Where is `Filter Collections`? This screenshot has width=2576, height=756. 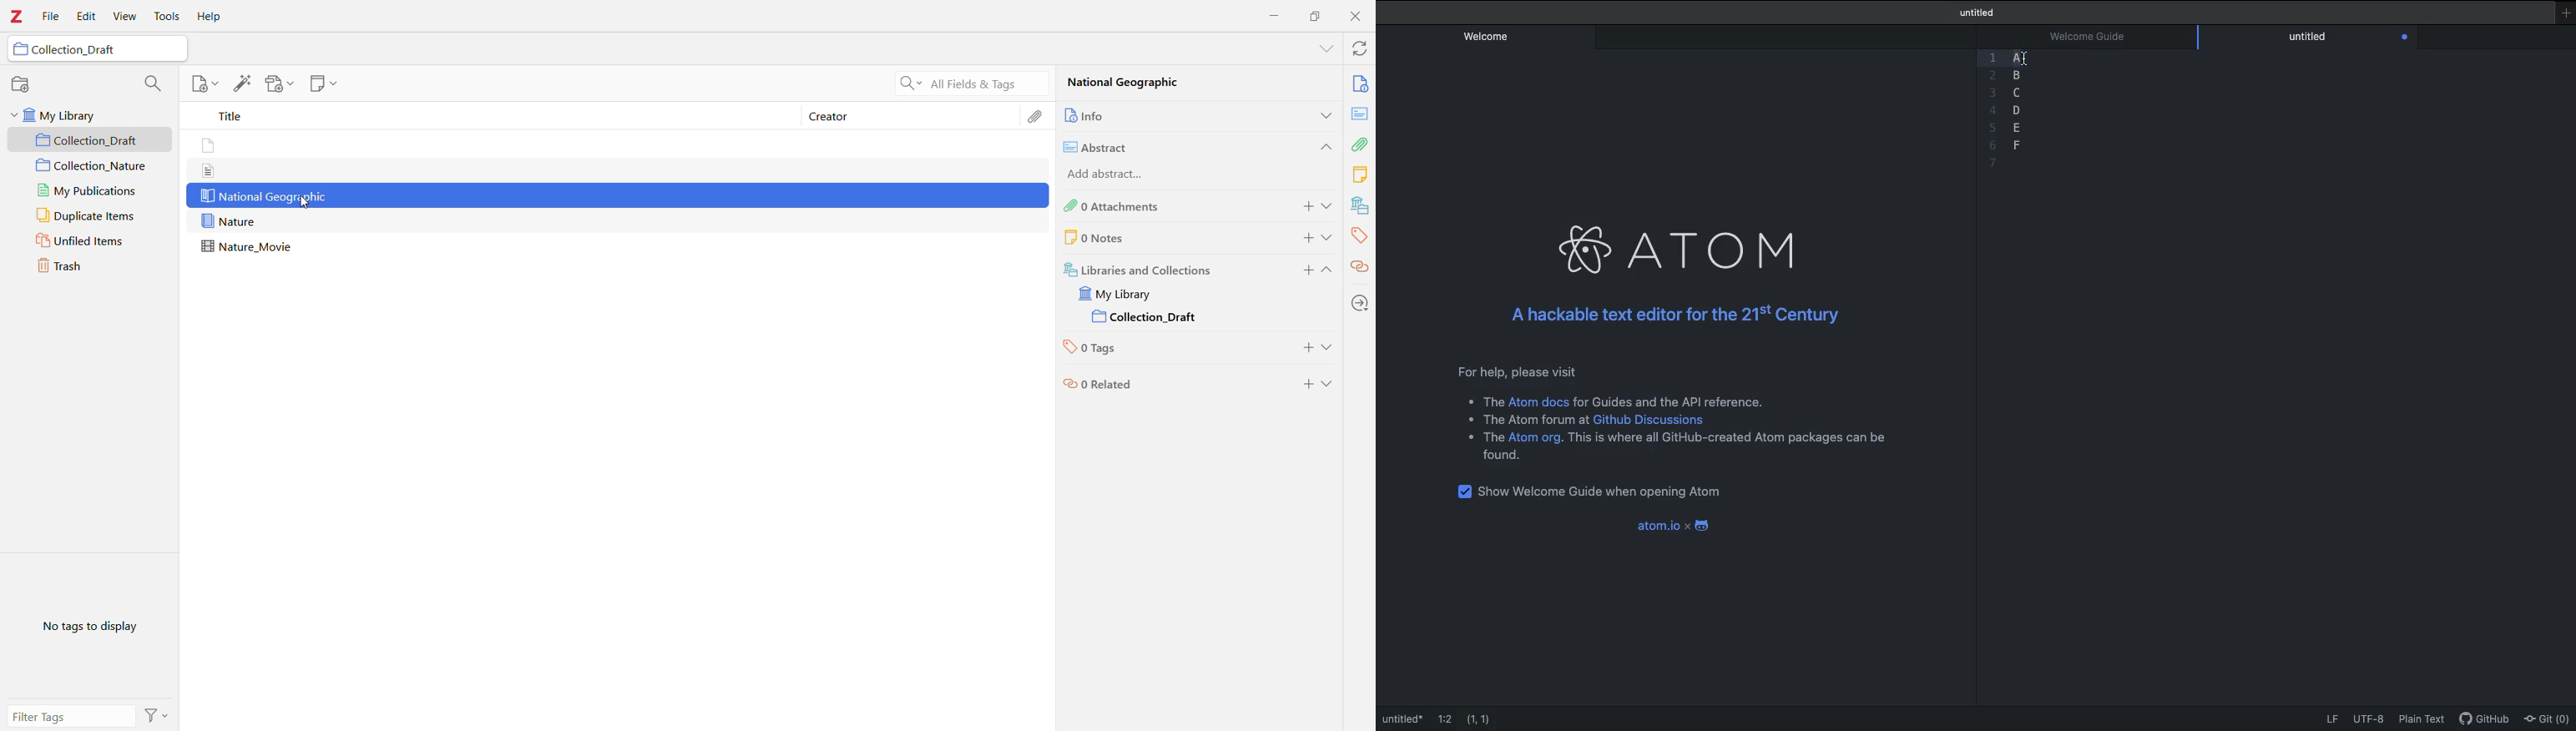
Filter Collections is located at coordinates (152, 82).